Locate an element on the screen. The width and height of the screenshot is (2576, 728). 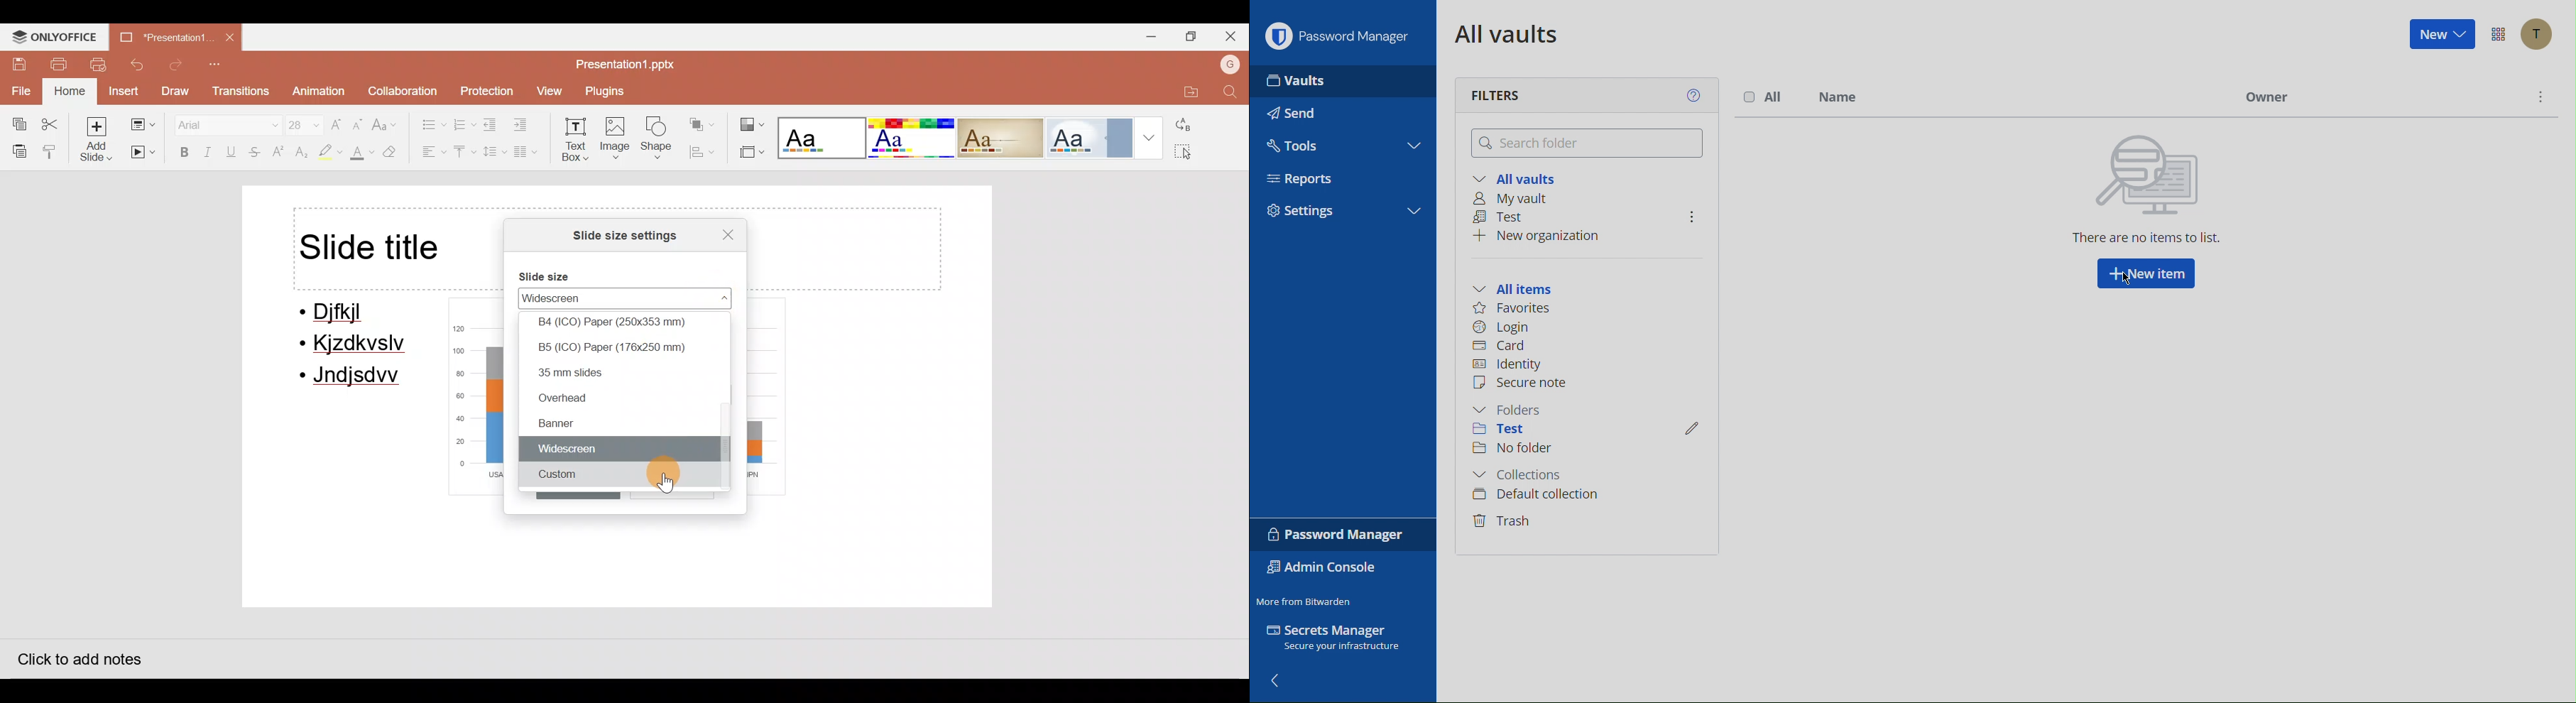
Cut is located at coordinates (53, 121).